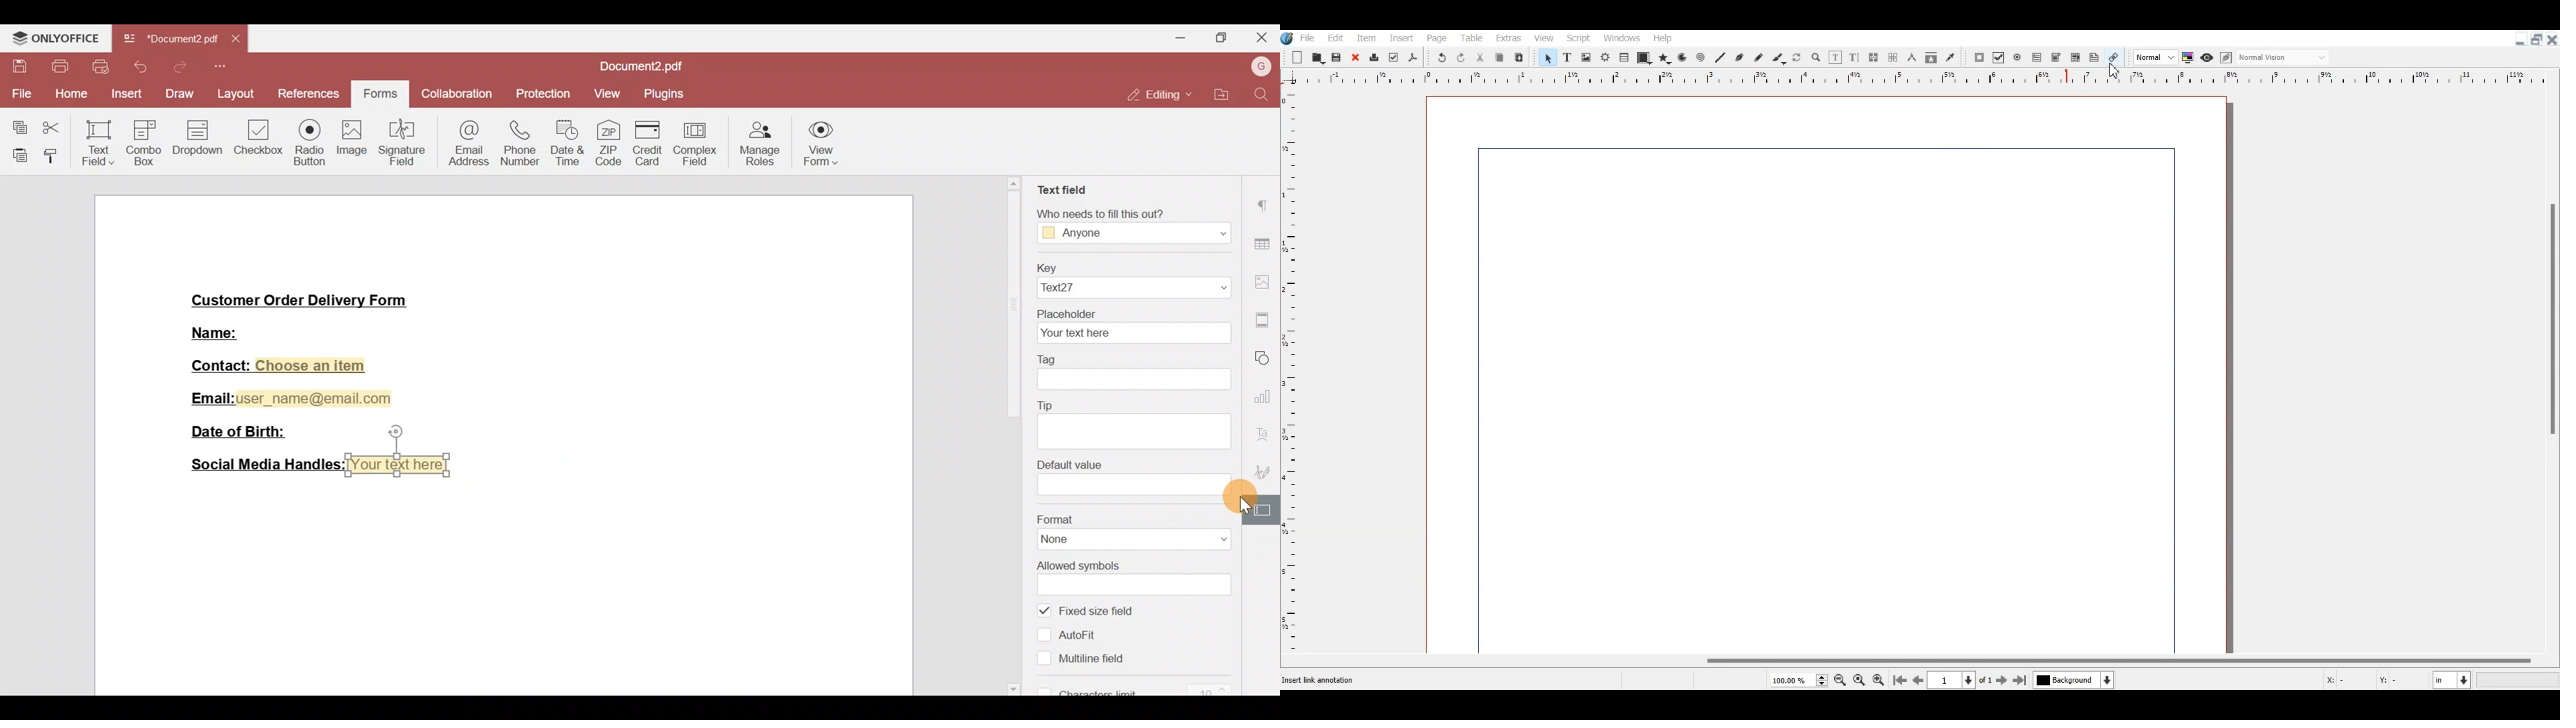  I want to click on Print file, so click(58, 67).